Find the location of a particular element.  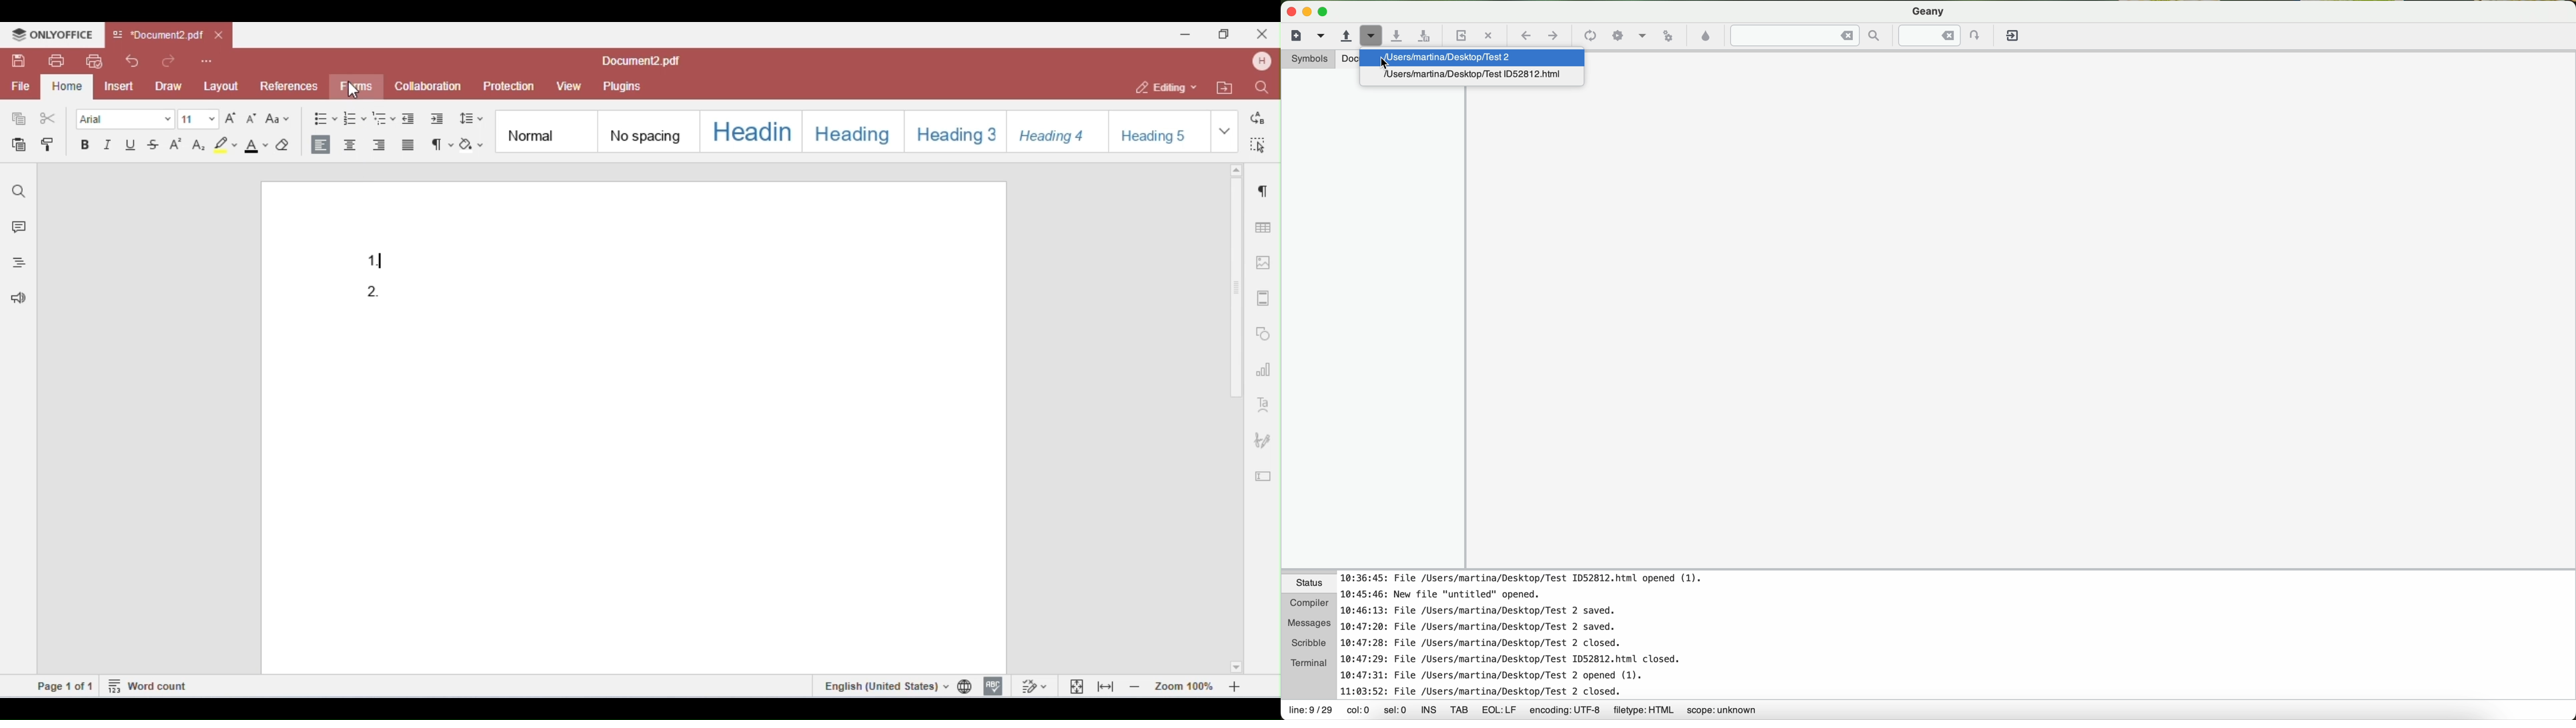

messages is located at coordinates (1309, 622).